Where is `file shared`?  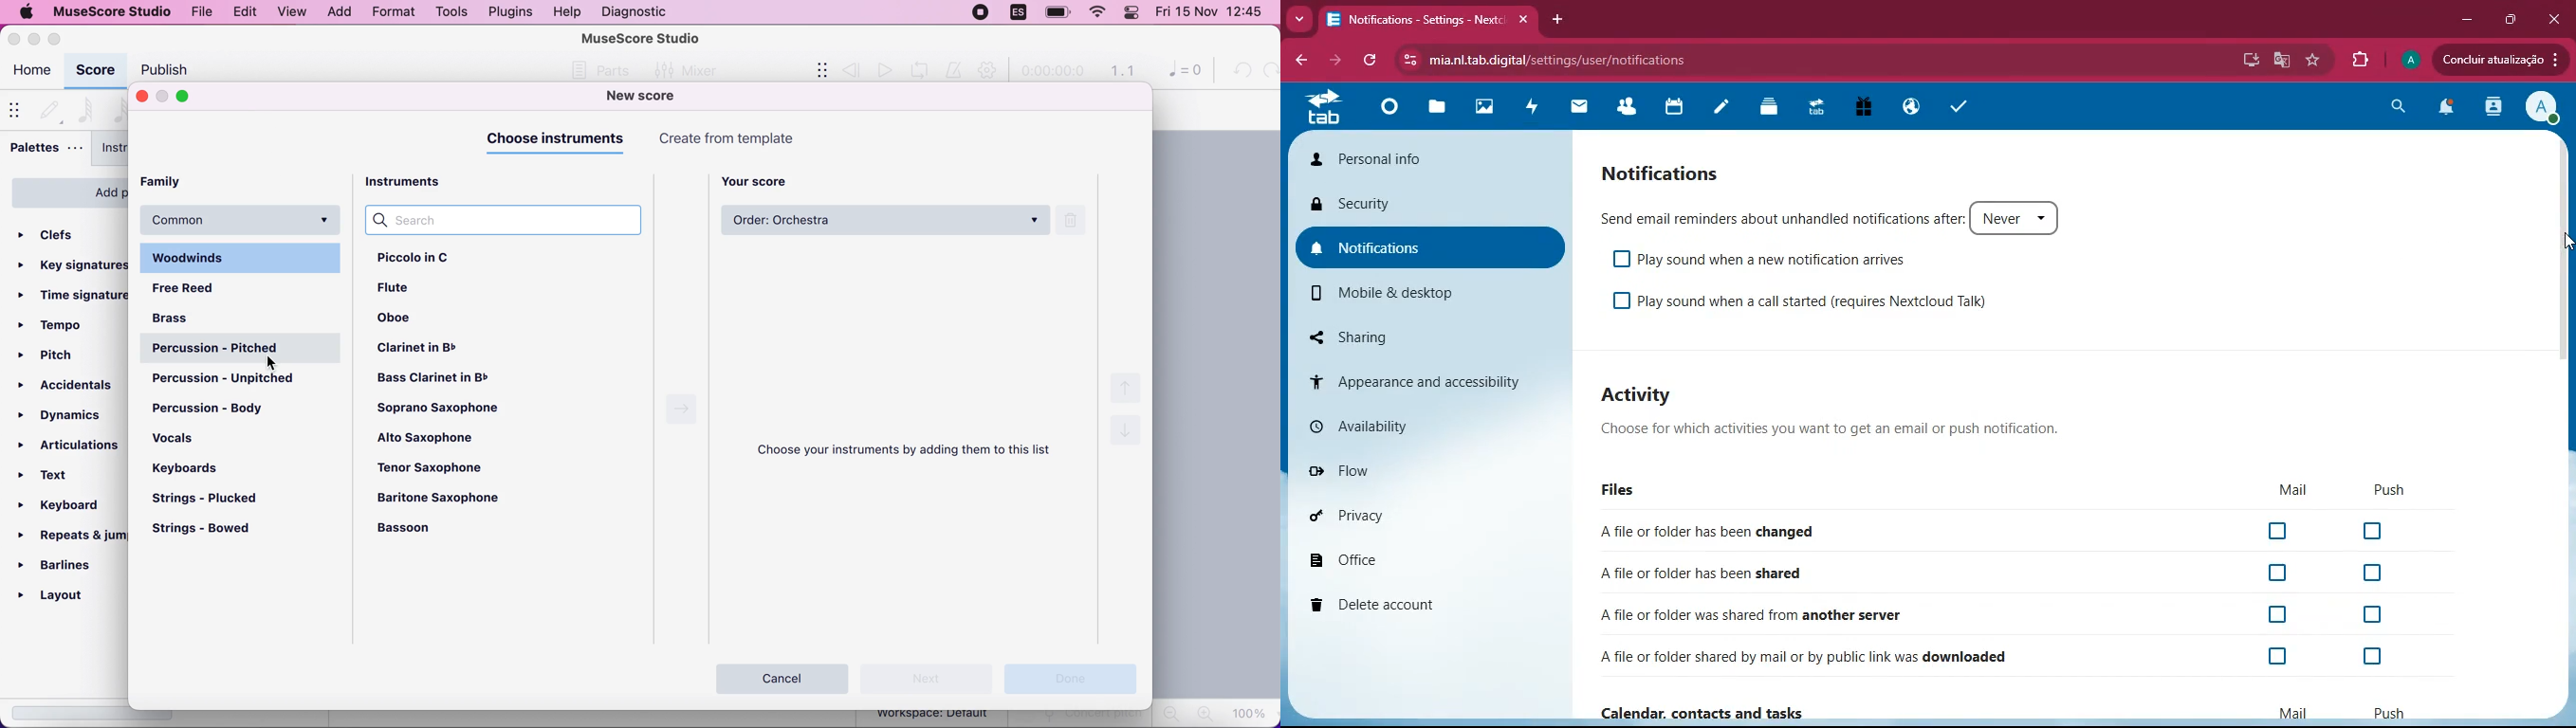 file shared is located at coordinates (1695, 574).